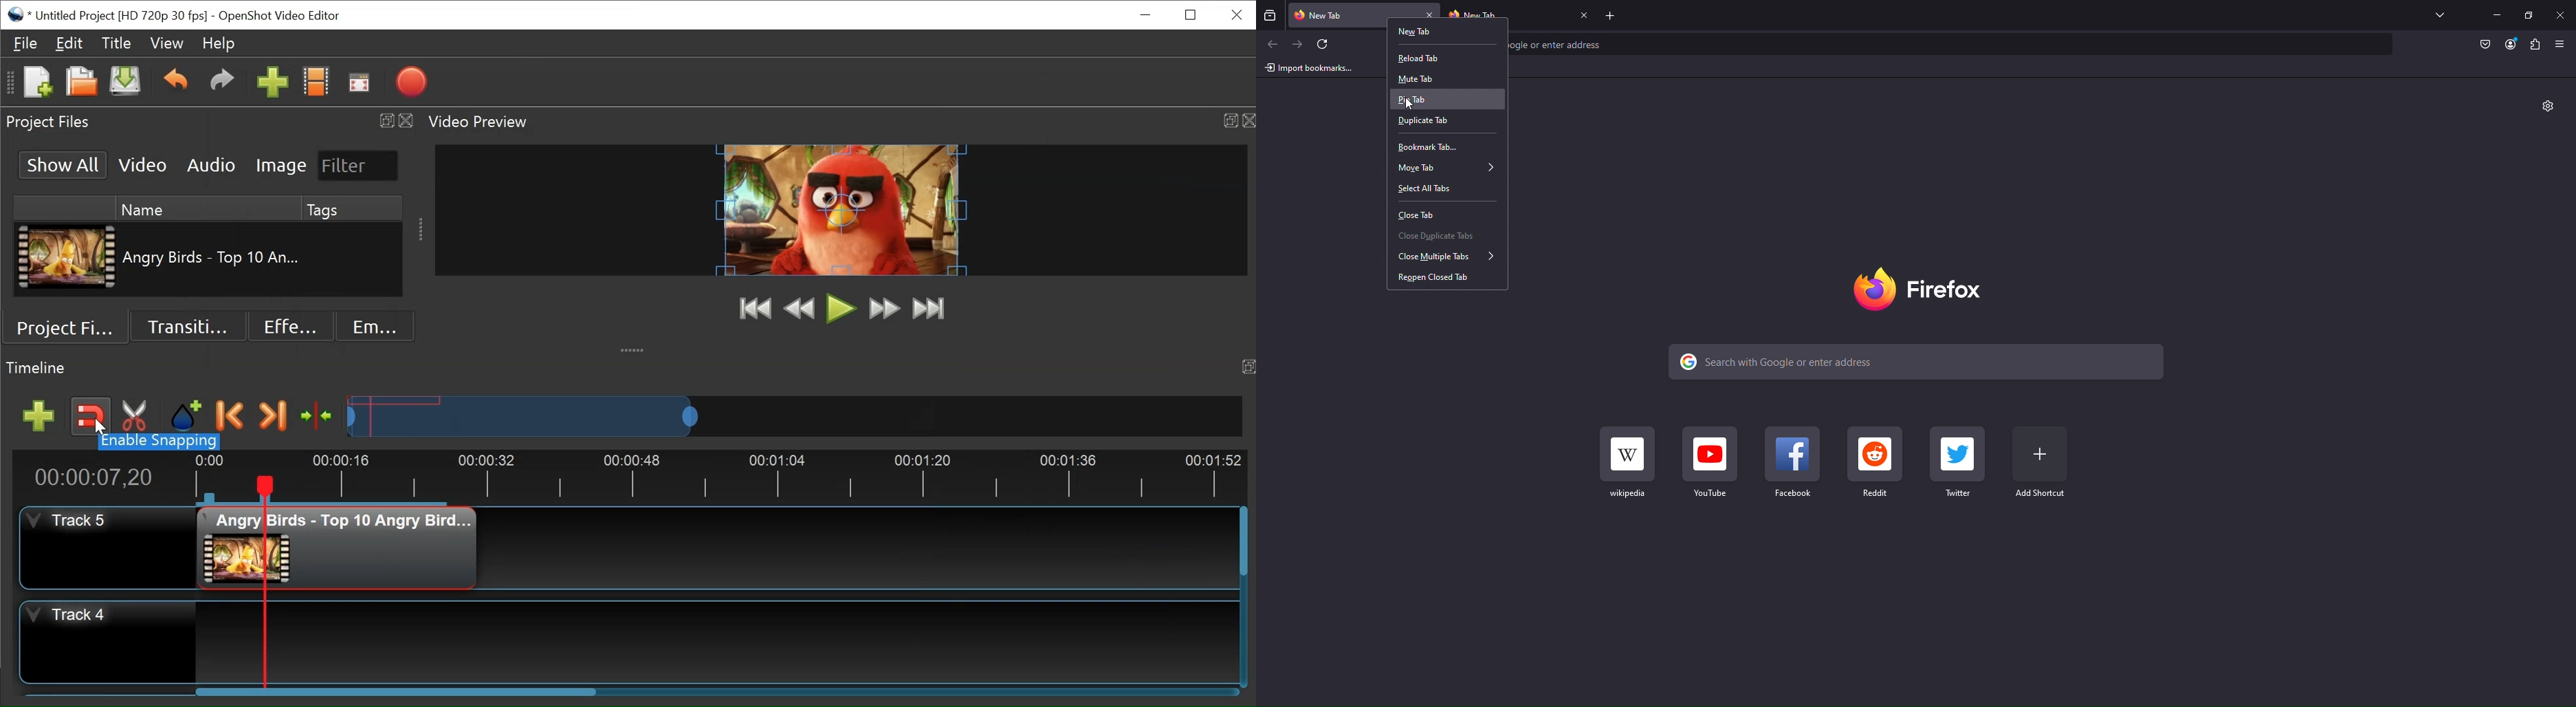 This screenshot has height=728, width=2576. What do you see at coordinates (1447, 146) in the screenshot?
I see `Bookmark Tab` at bounding box center [1447, 146].